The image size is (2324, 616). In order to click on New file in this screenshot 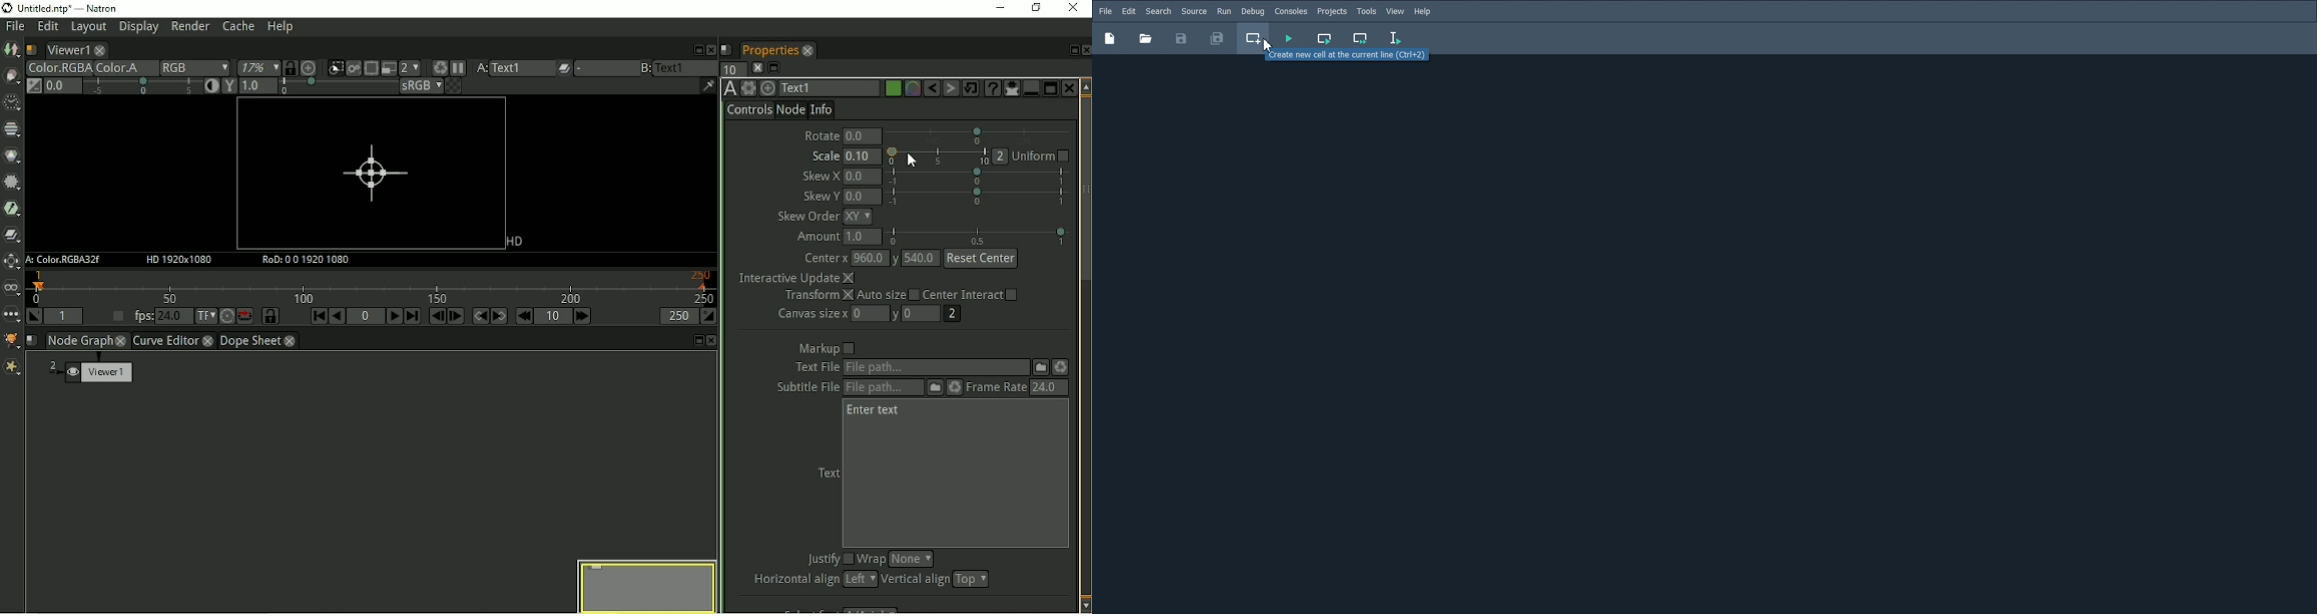, I will do `click(1109, 38)`.